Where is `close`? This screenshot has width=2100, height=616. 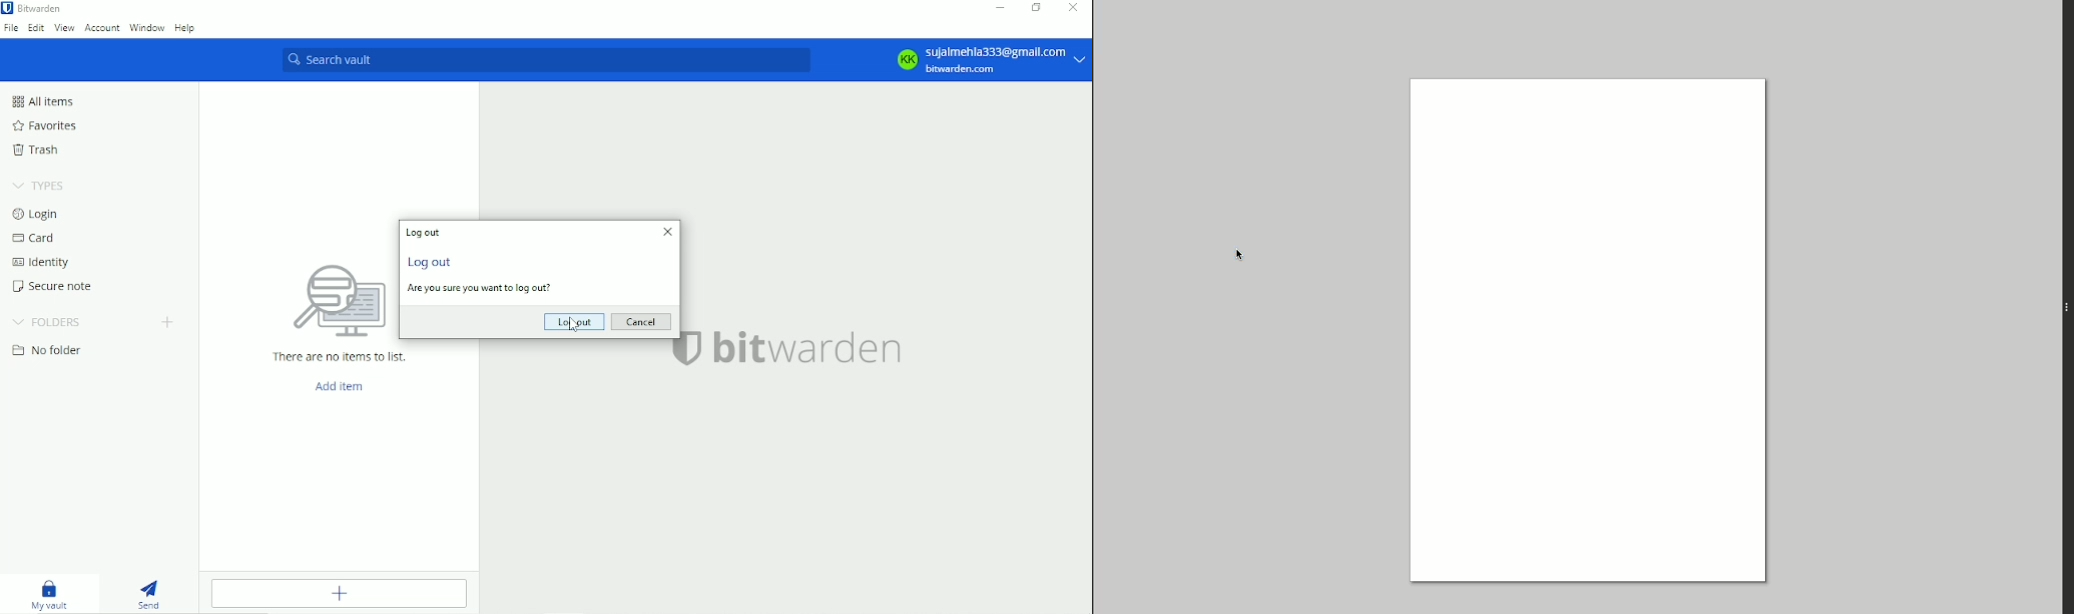 close is located at coordinates (667, 232).